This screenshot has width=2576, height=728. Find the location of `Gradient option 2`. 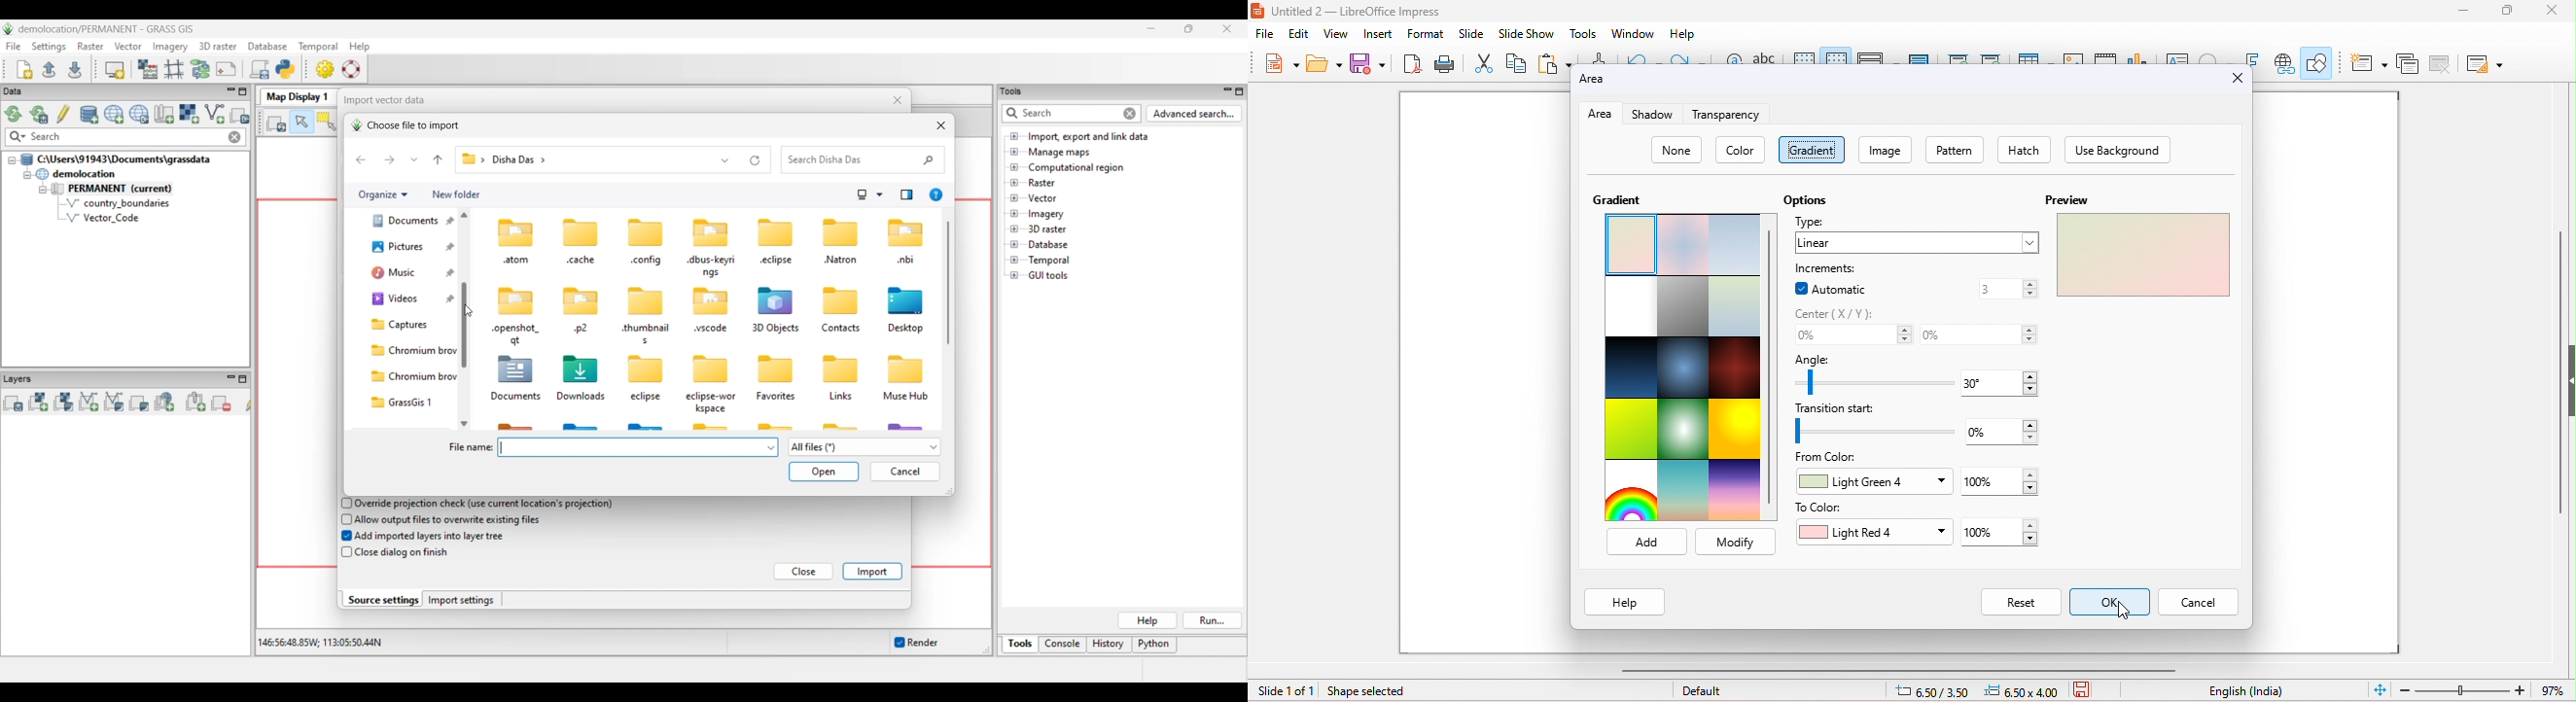

Gradient option 2 is located at coordinates (1685, 245).